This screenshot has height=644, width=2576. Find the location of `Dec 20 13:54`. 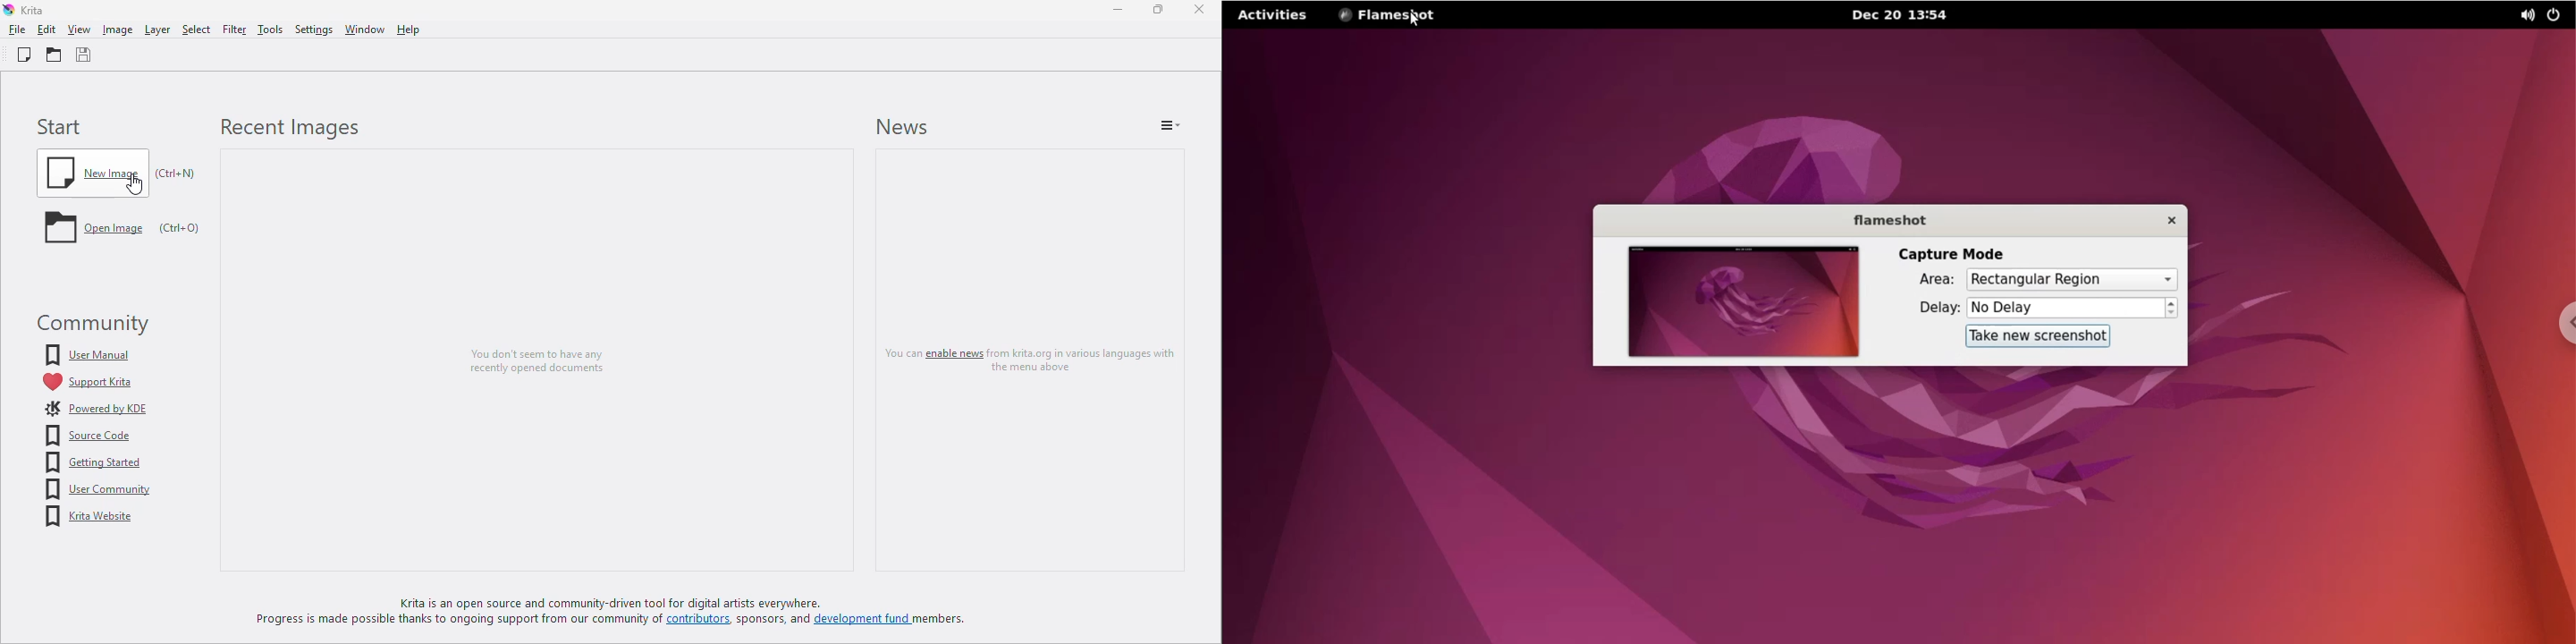

Dec 20 13:54 is located at coordinates (1908, 16).